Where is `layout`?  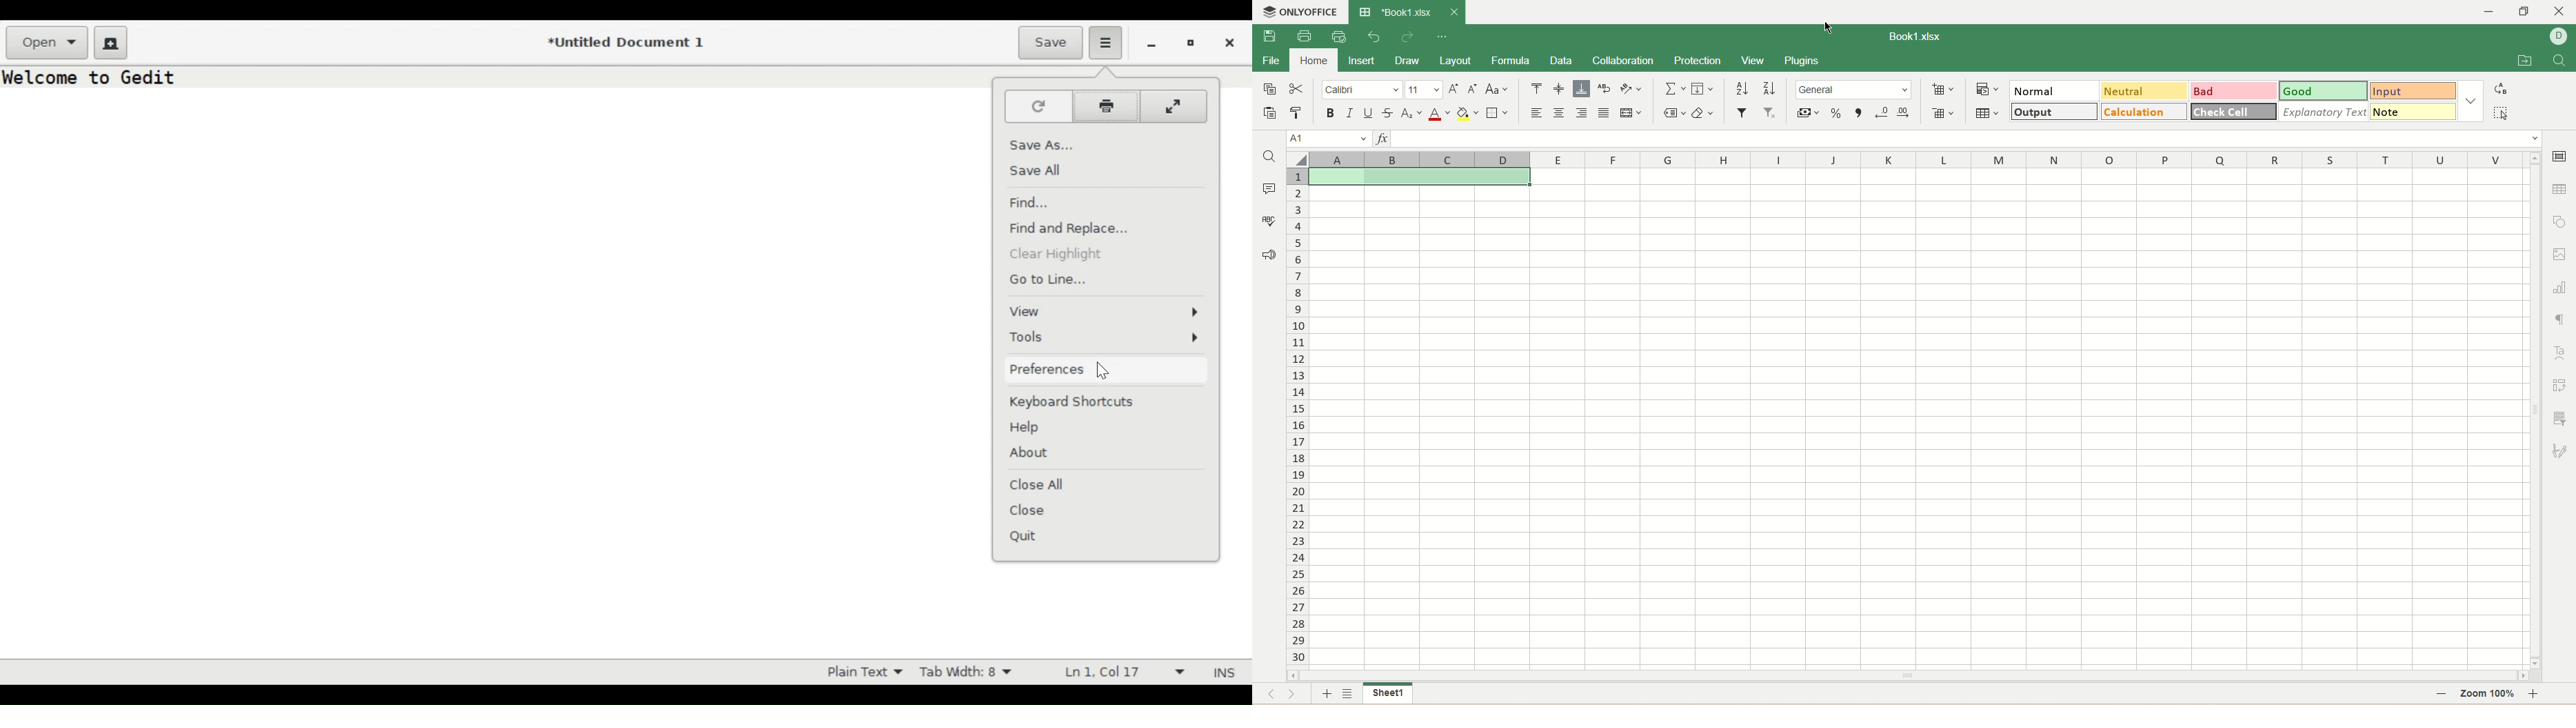
layout is located at coordinates (1456, 59).